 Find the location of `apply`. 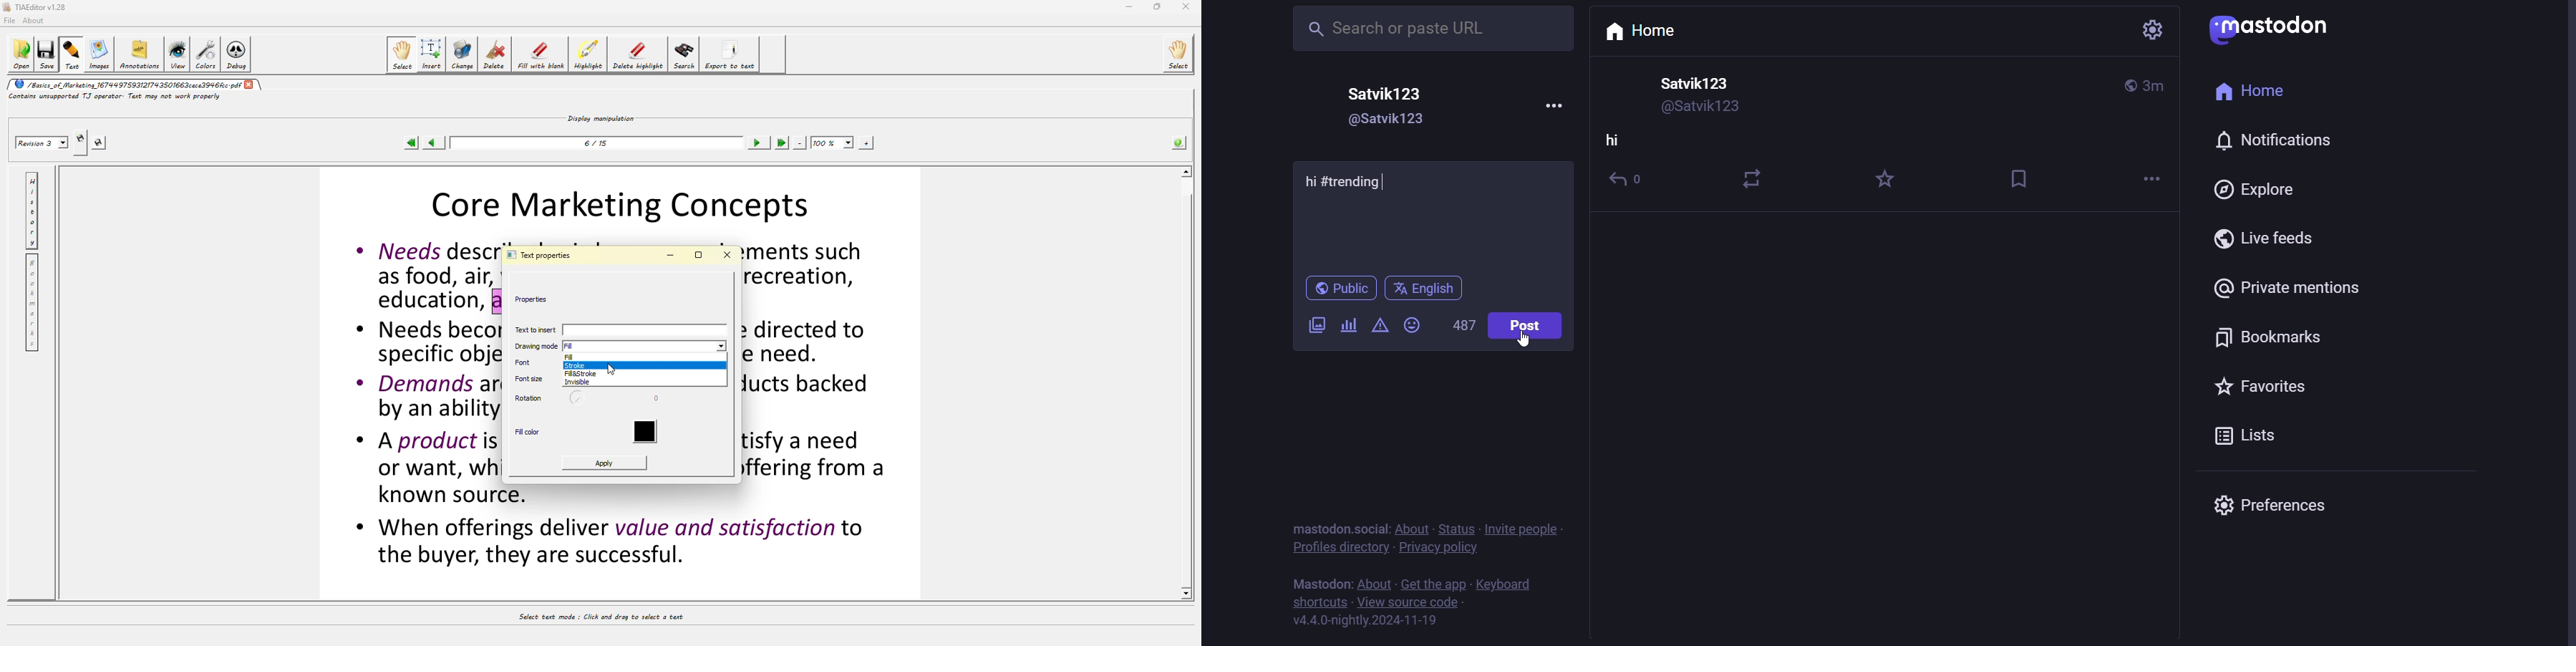

apply is located at coordinates (611, 463).